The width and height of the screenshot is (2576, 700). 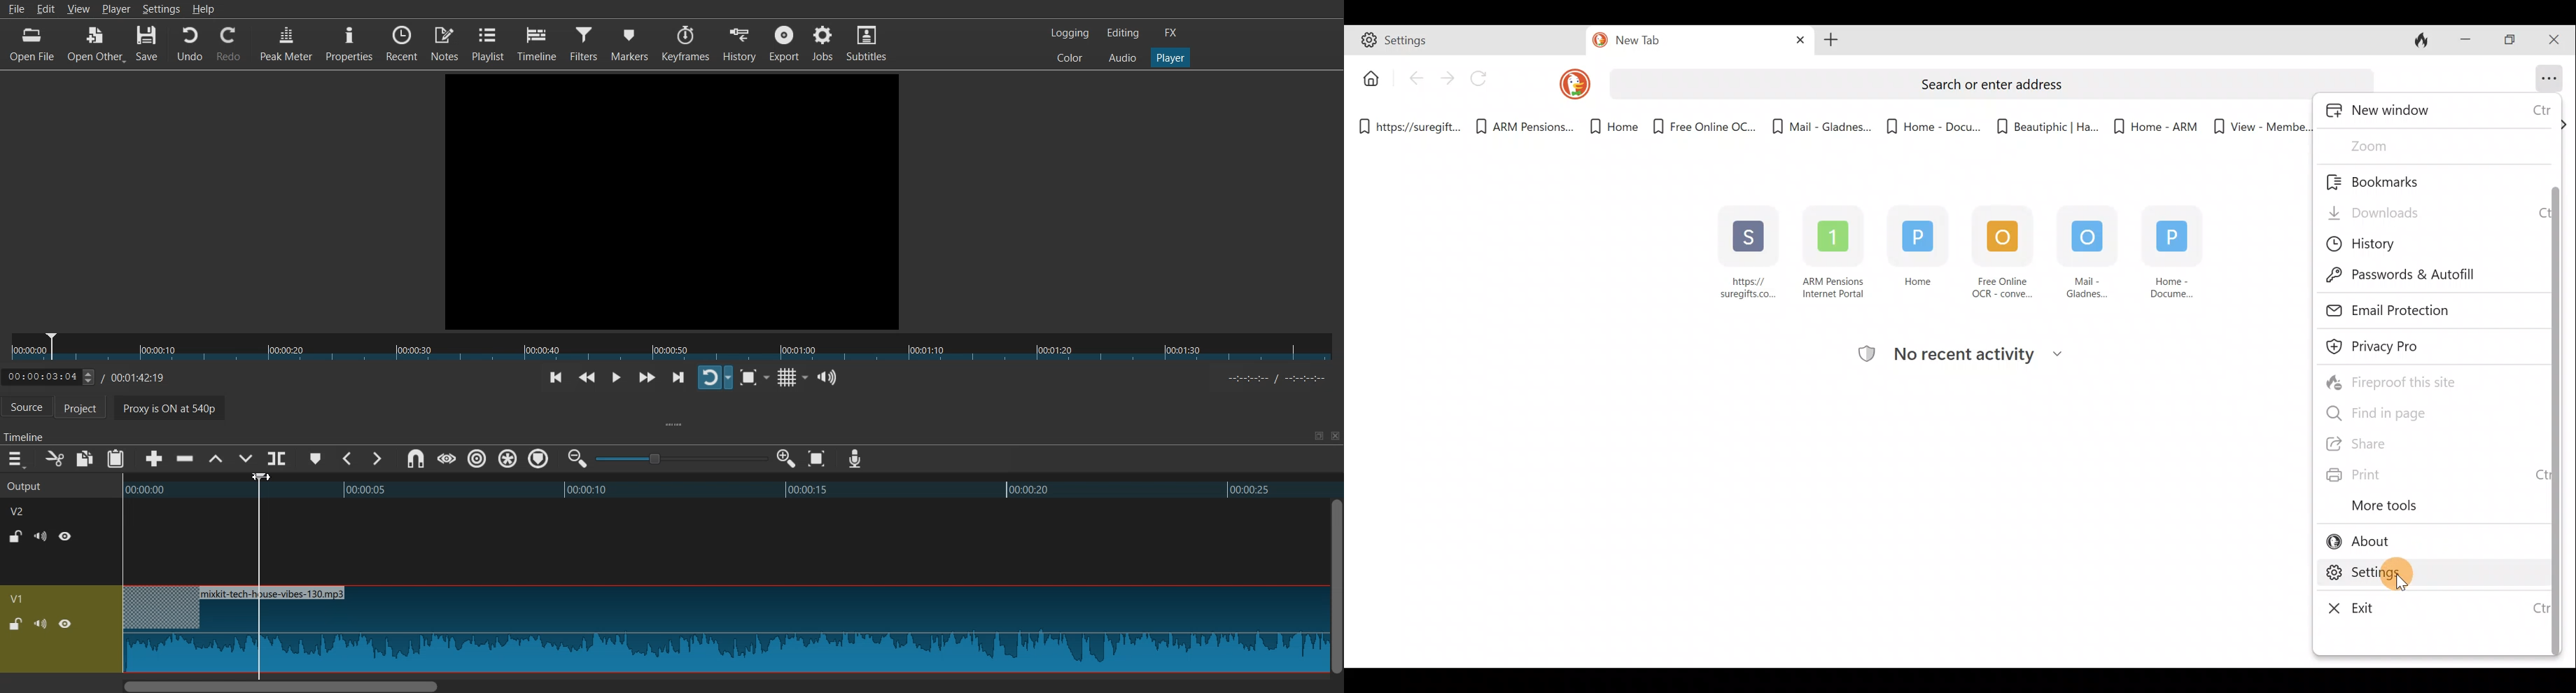 What do you see at coordinates (349, 458) in the screenshot?
I see `Previous Marker` at bounding box center [349, 458].